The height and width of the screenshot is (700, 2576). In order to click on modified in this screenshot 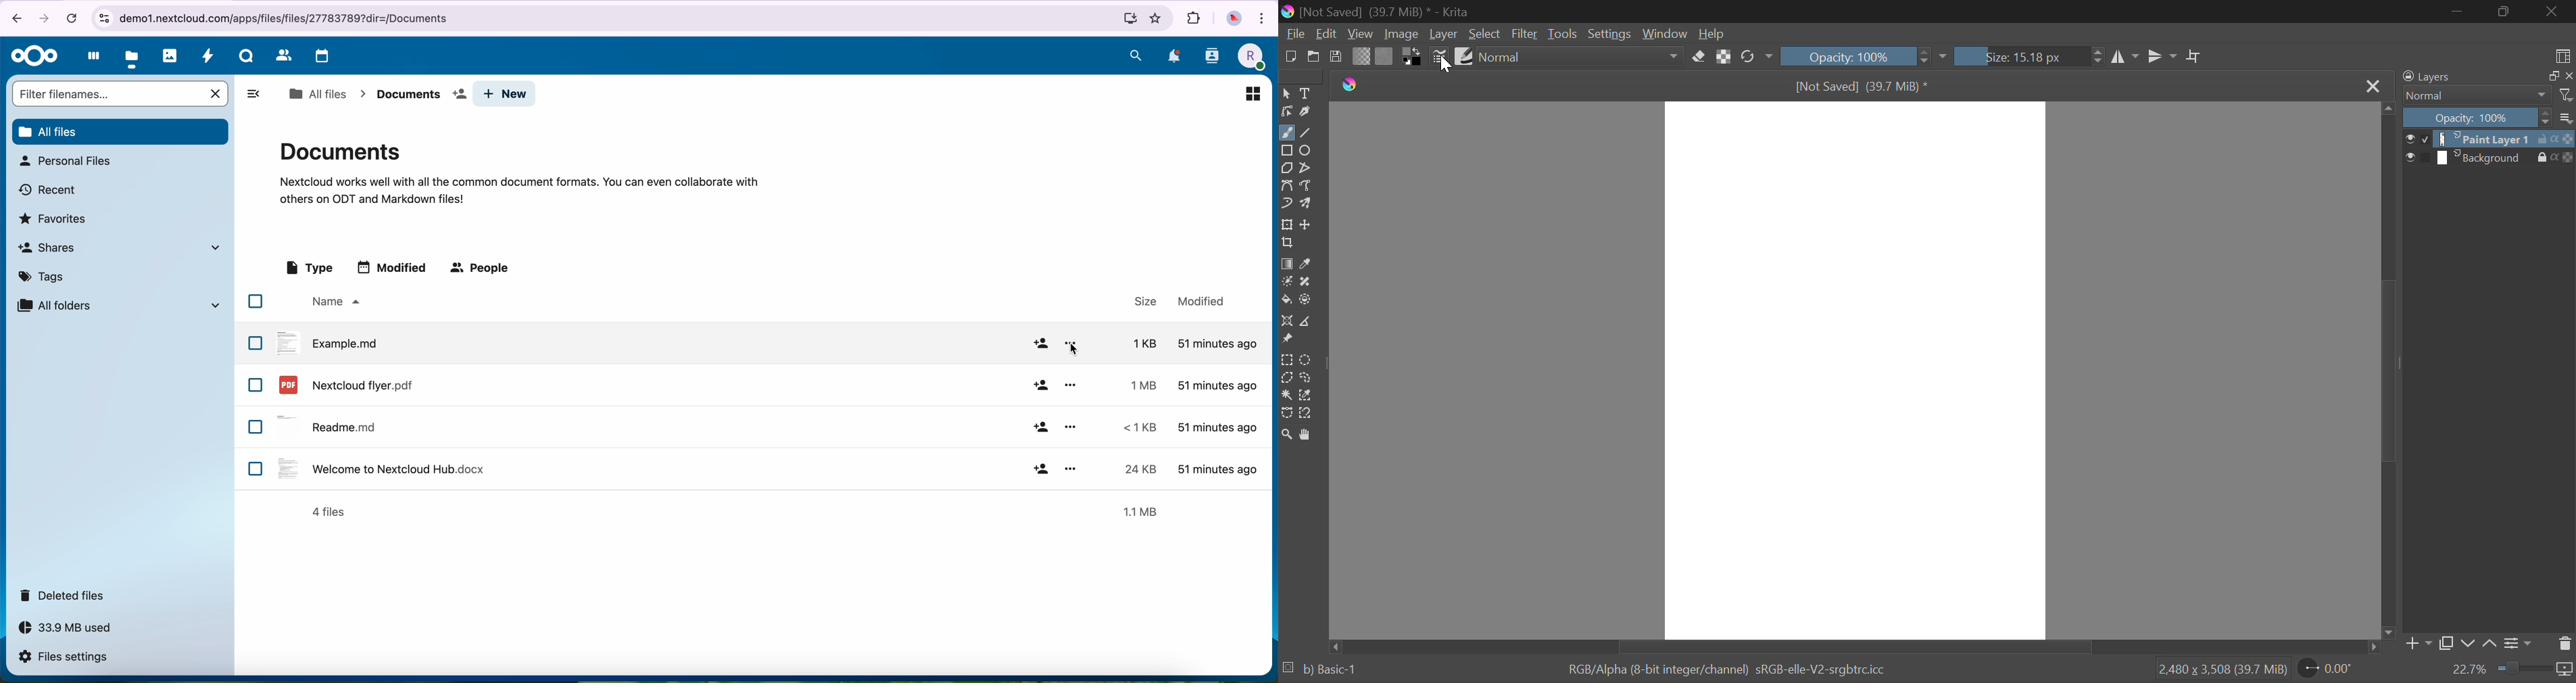, I will do `click(1217, 428)`.